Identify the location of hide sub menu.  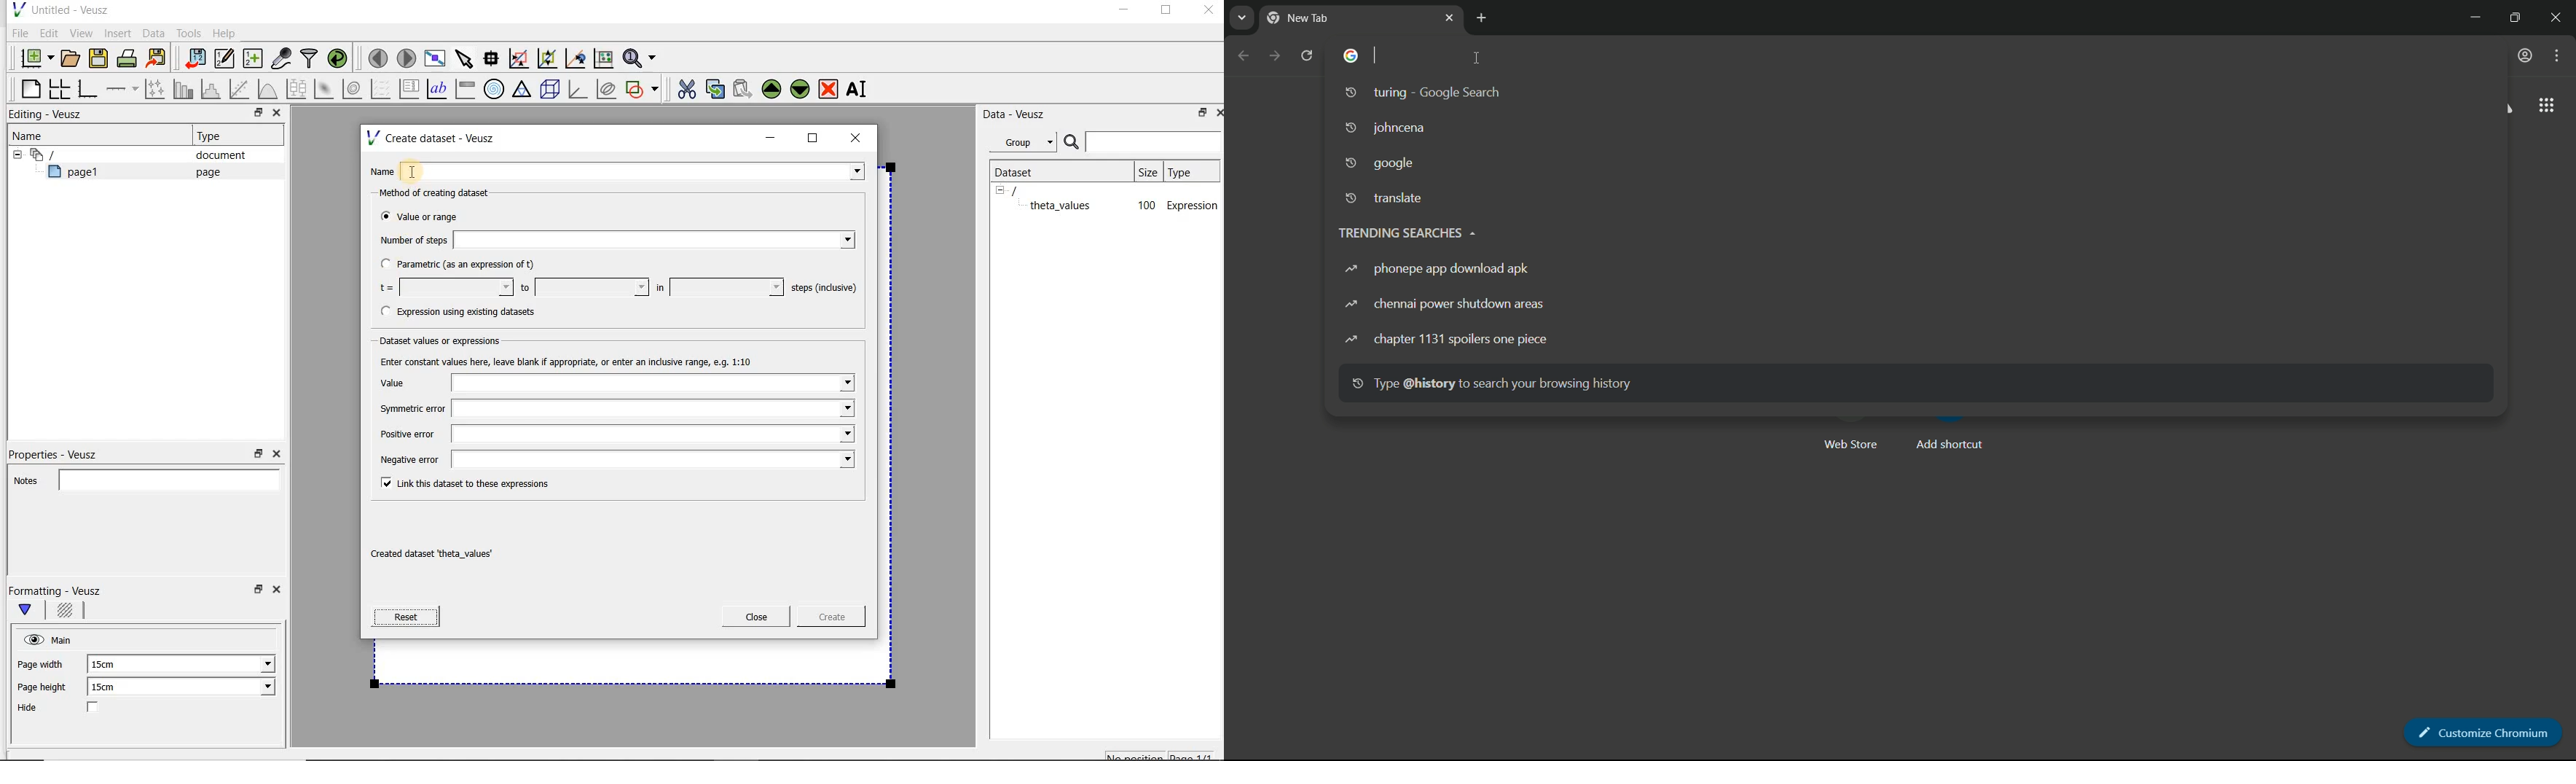
(1000, 190).